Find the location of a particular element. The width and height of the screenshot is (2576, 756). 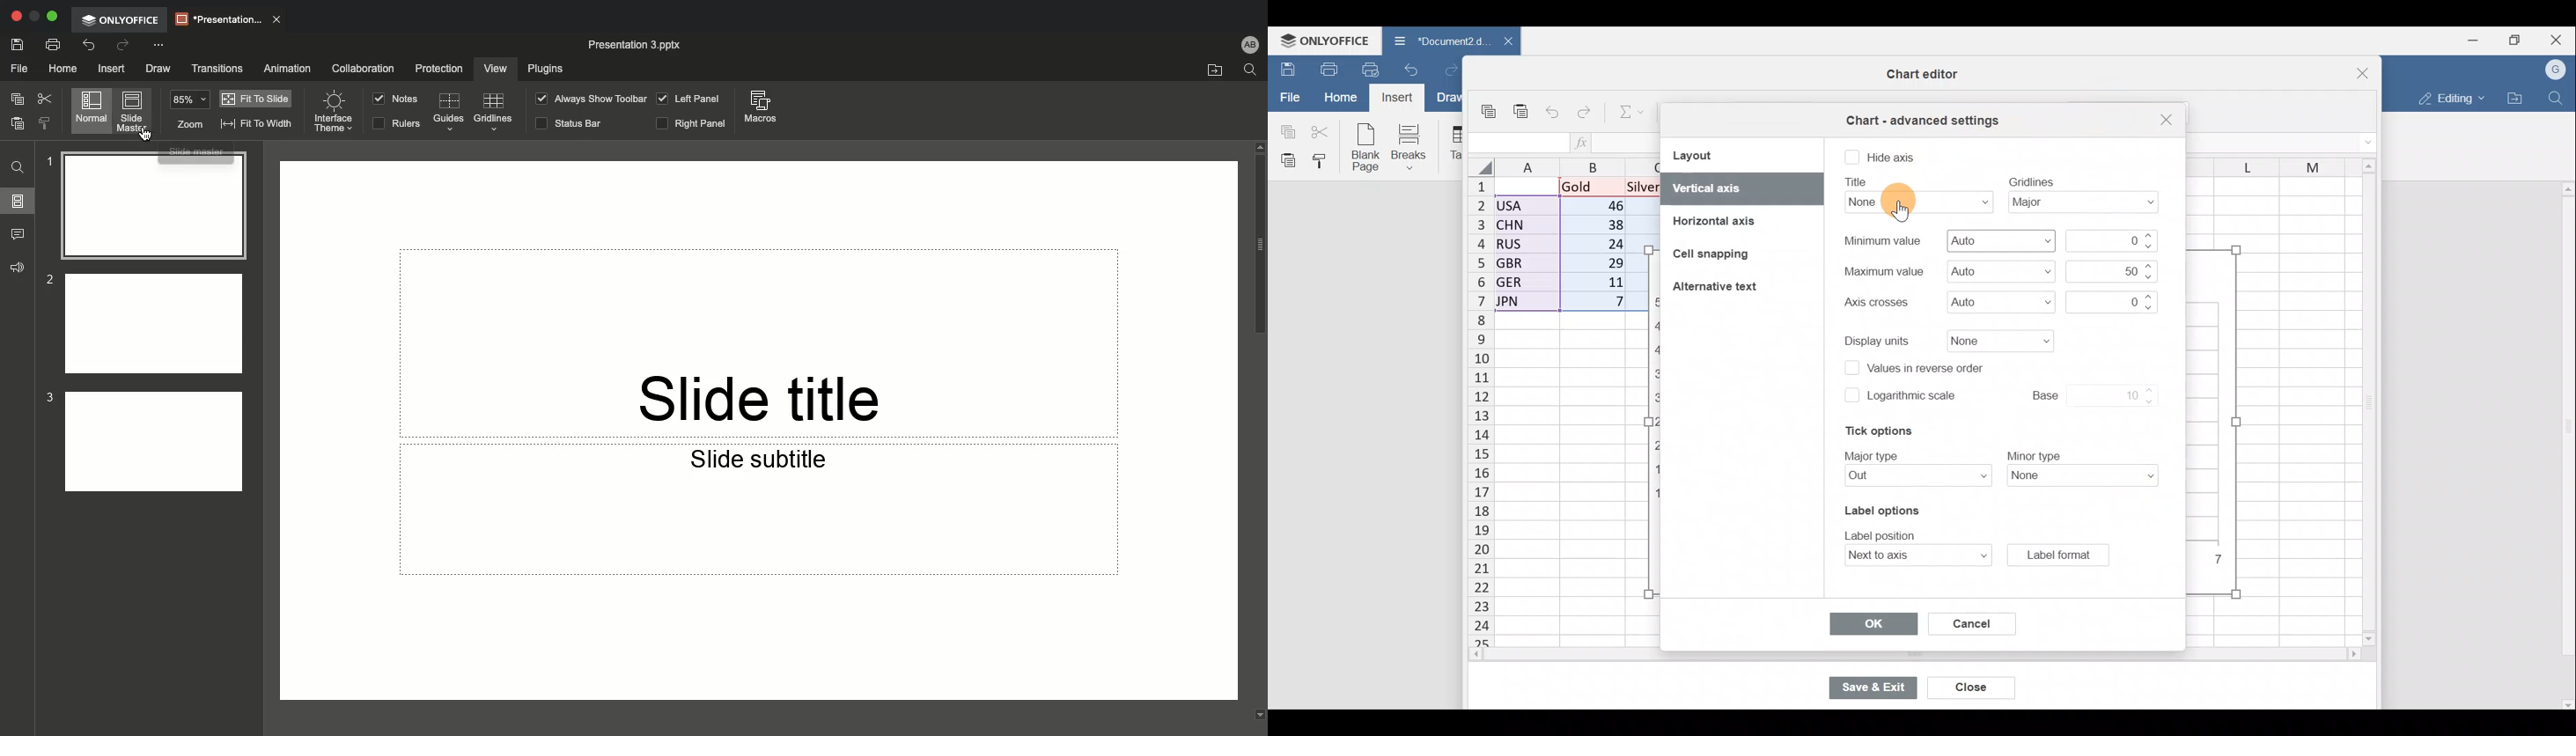

Right panel is located at coordinates (692, 125).